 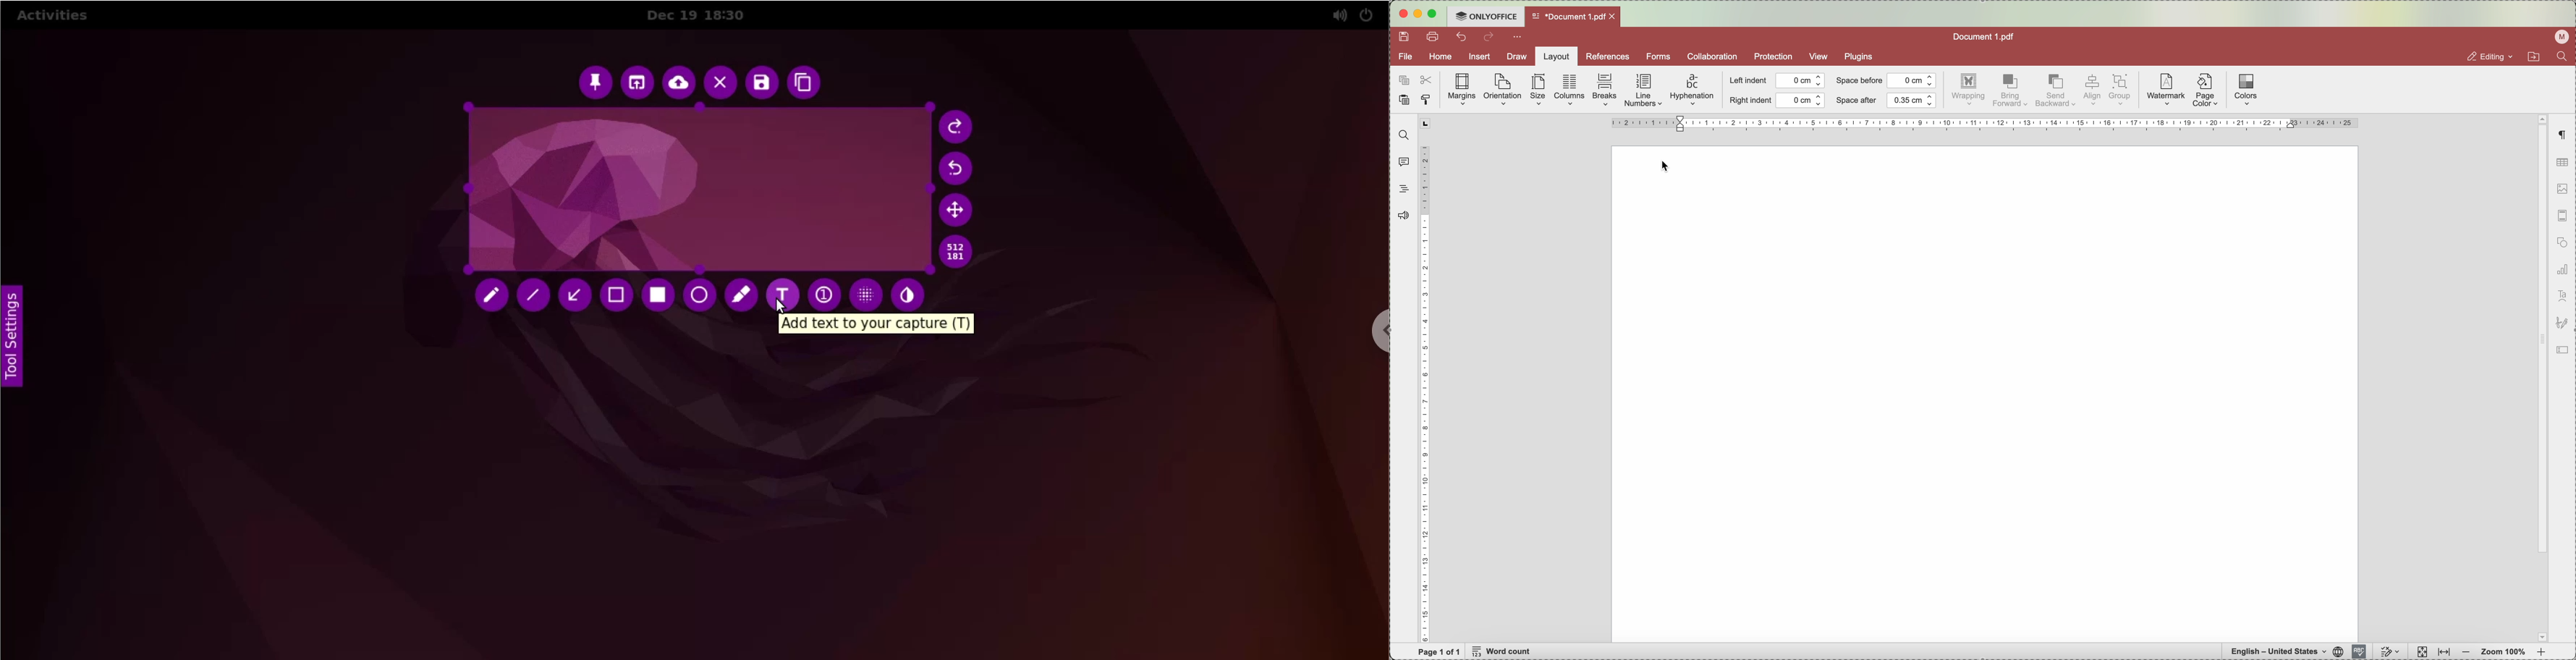 What do you see at coordinates (2482, 56) in the screenshot?
I see `editing` at bounding box center [2482, 56].